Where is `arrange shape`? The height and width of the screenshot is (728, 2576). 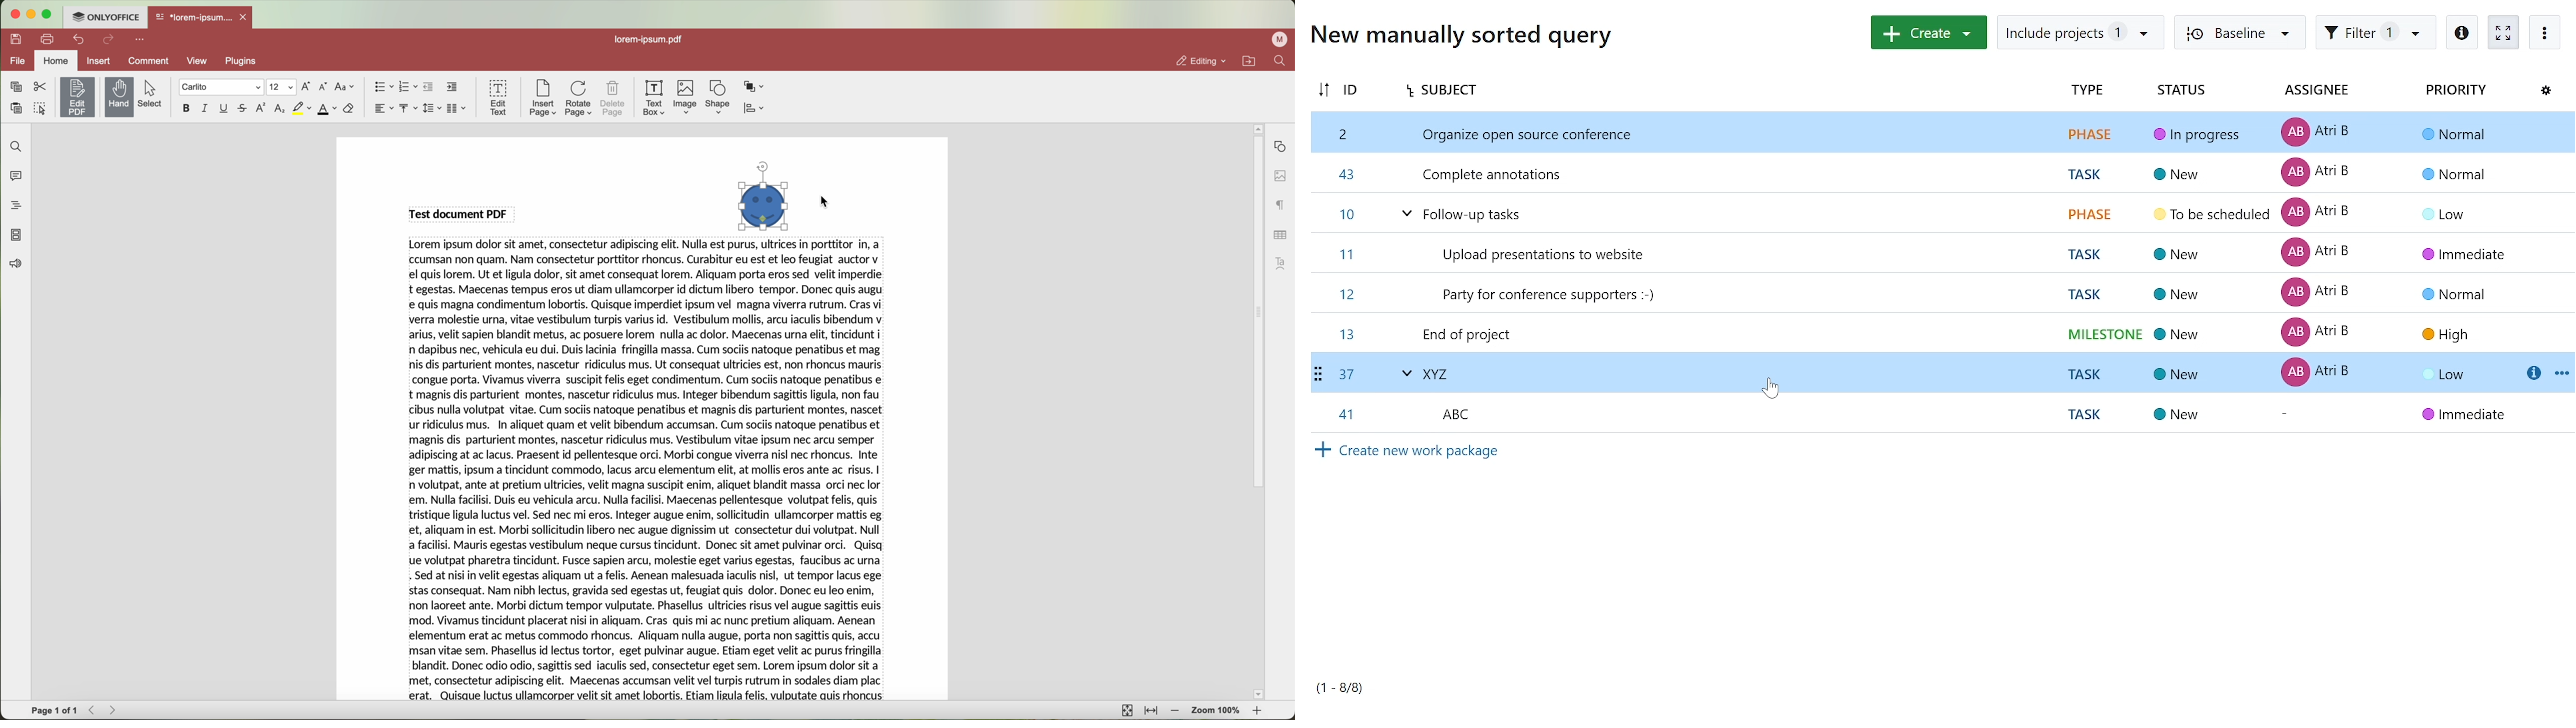
arrange shape is located at coordinates (757, 85).